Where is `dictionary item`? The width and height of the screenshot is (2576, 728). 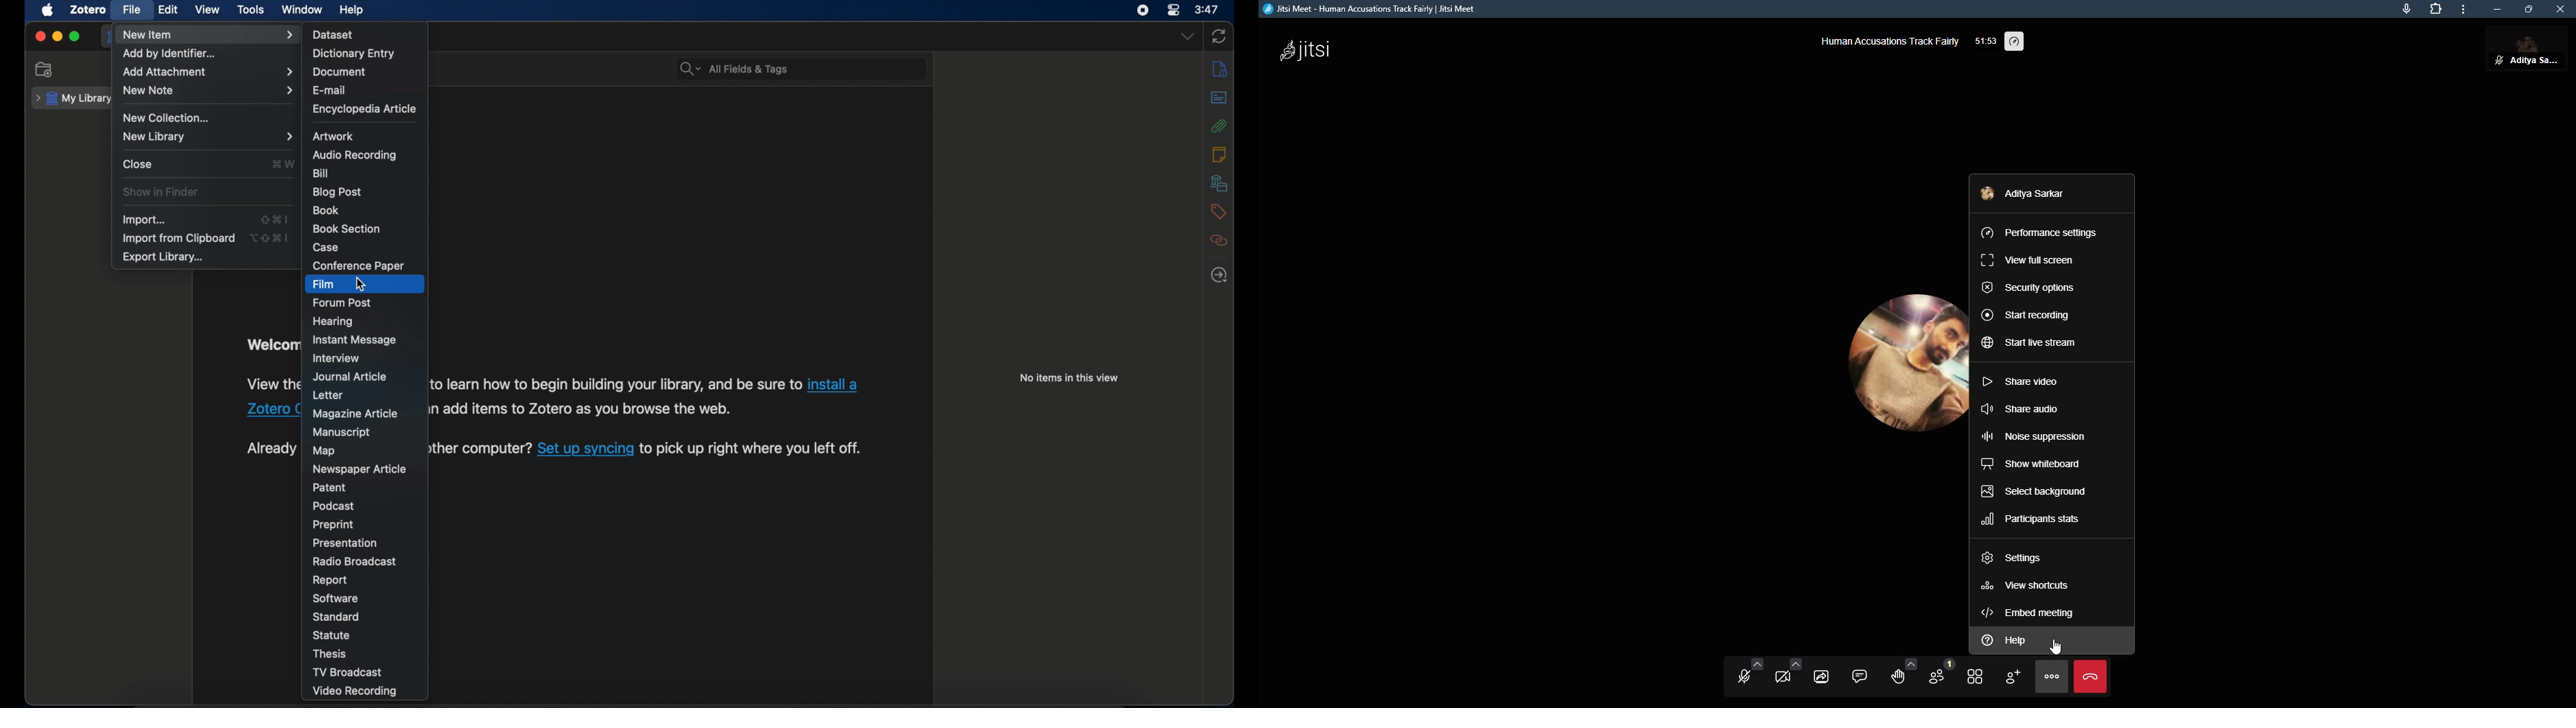 dictionary item is located at coordinates (355, 53).